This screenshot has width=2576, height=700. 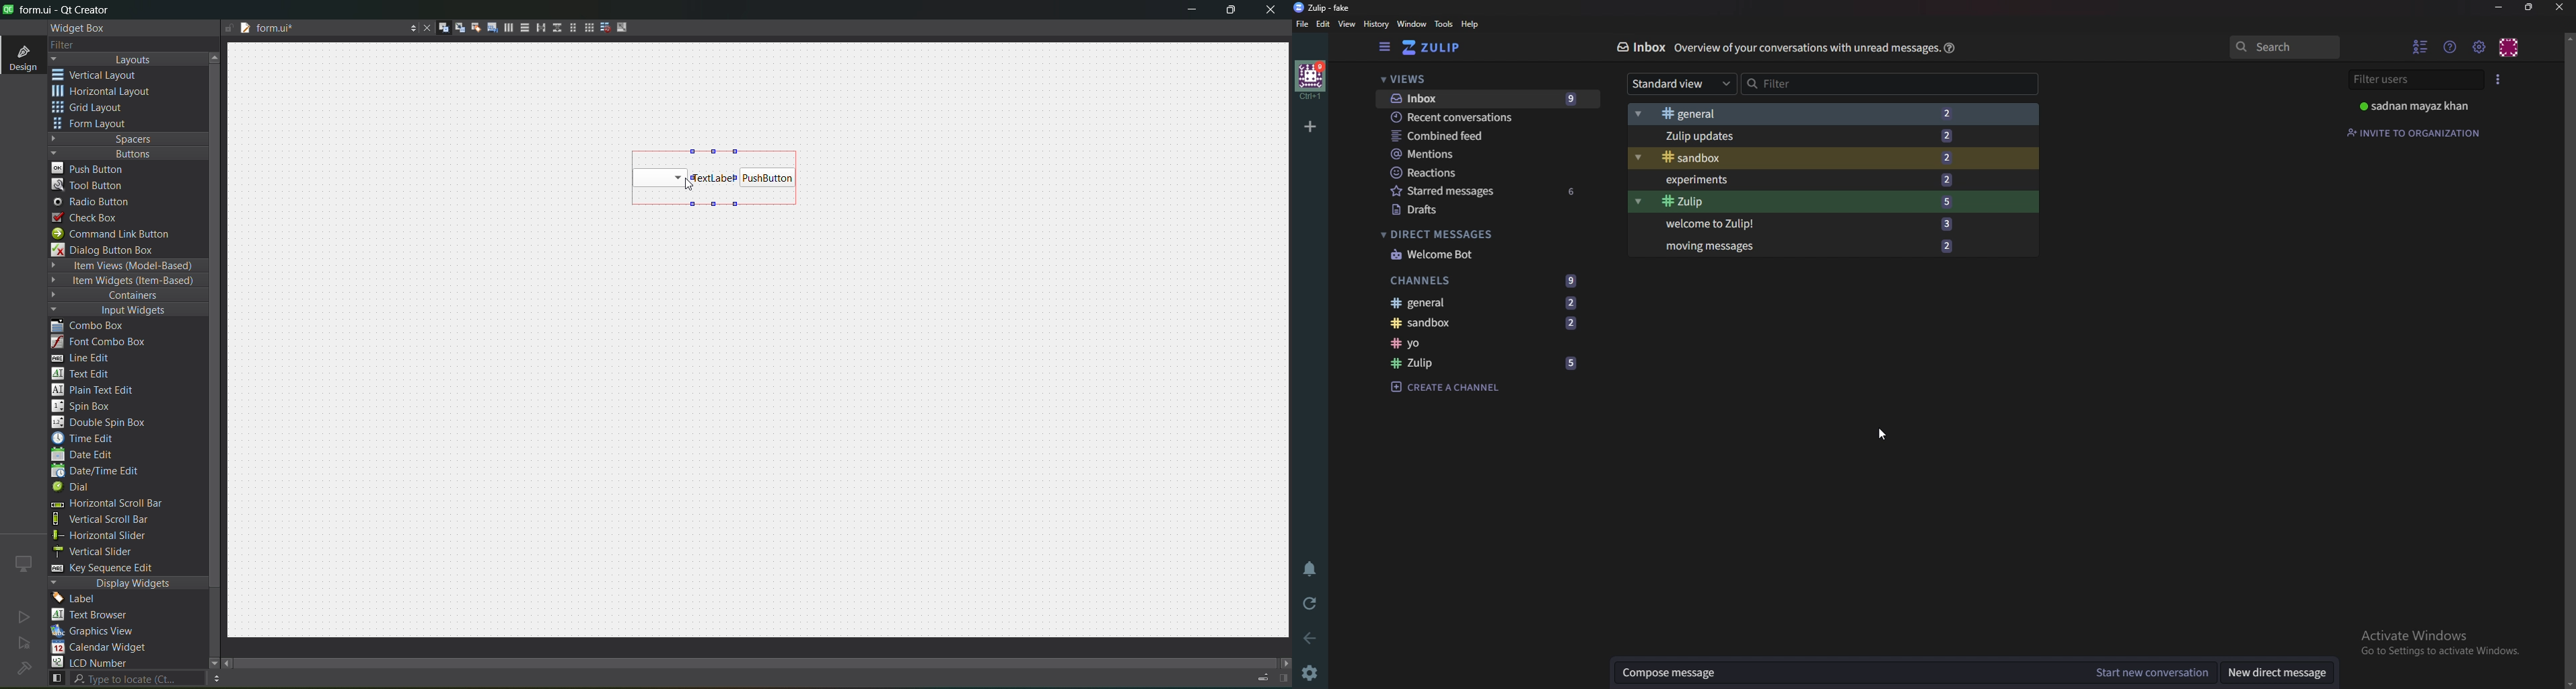 What do you see at coordinates (1821, 181) in the screenshot?
I see `Experiments` at bounding box center [1821, 181].